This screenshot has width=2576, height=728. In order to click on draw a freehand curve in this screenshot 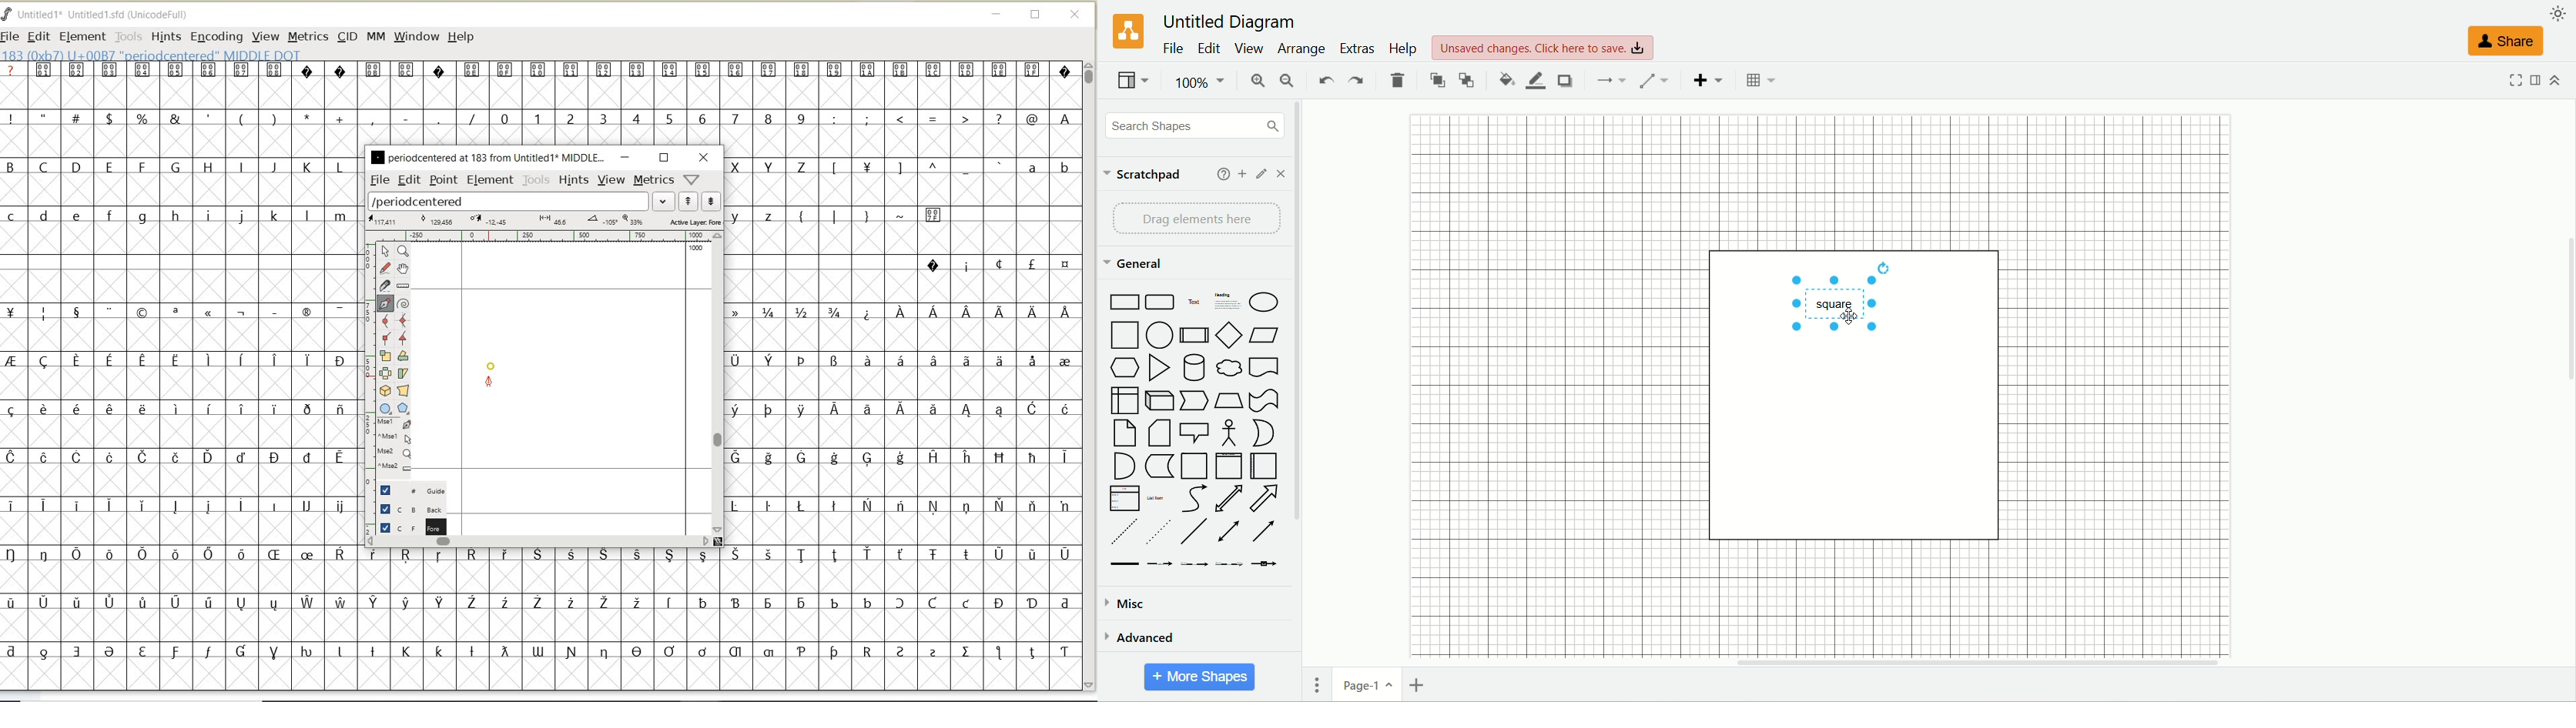, I will do `click(385, 266)`.